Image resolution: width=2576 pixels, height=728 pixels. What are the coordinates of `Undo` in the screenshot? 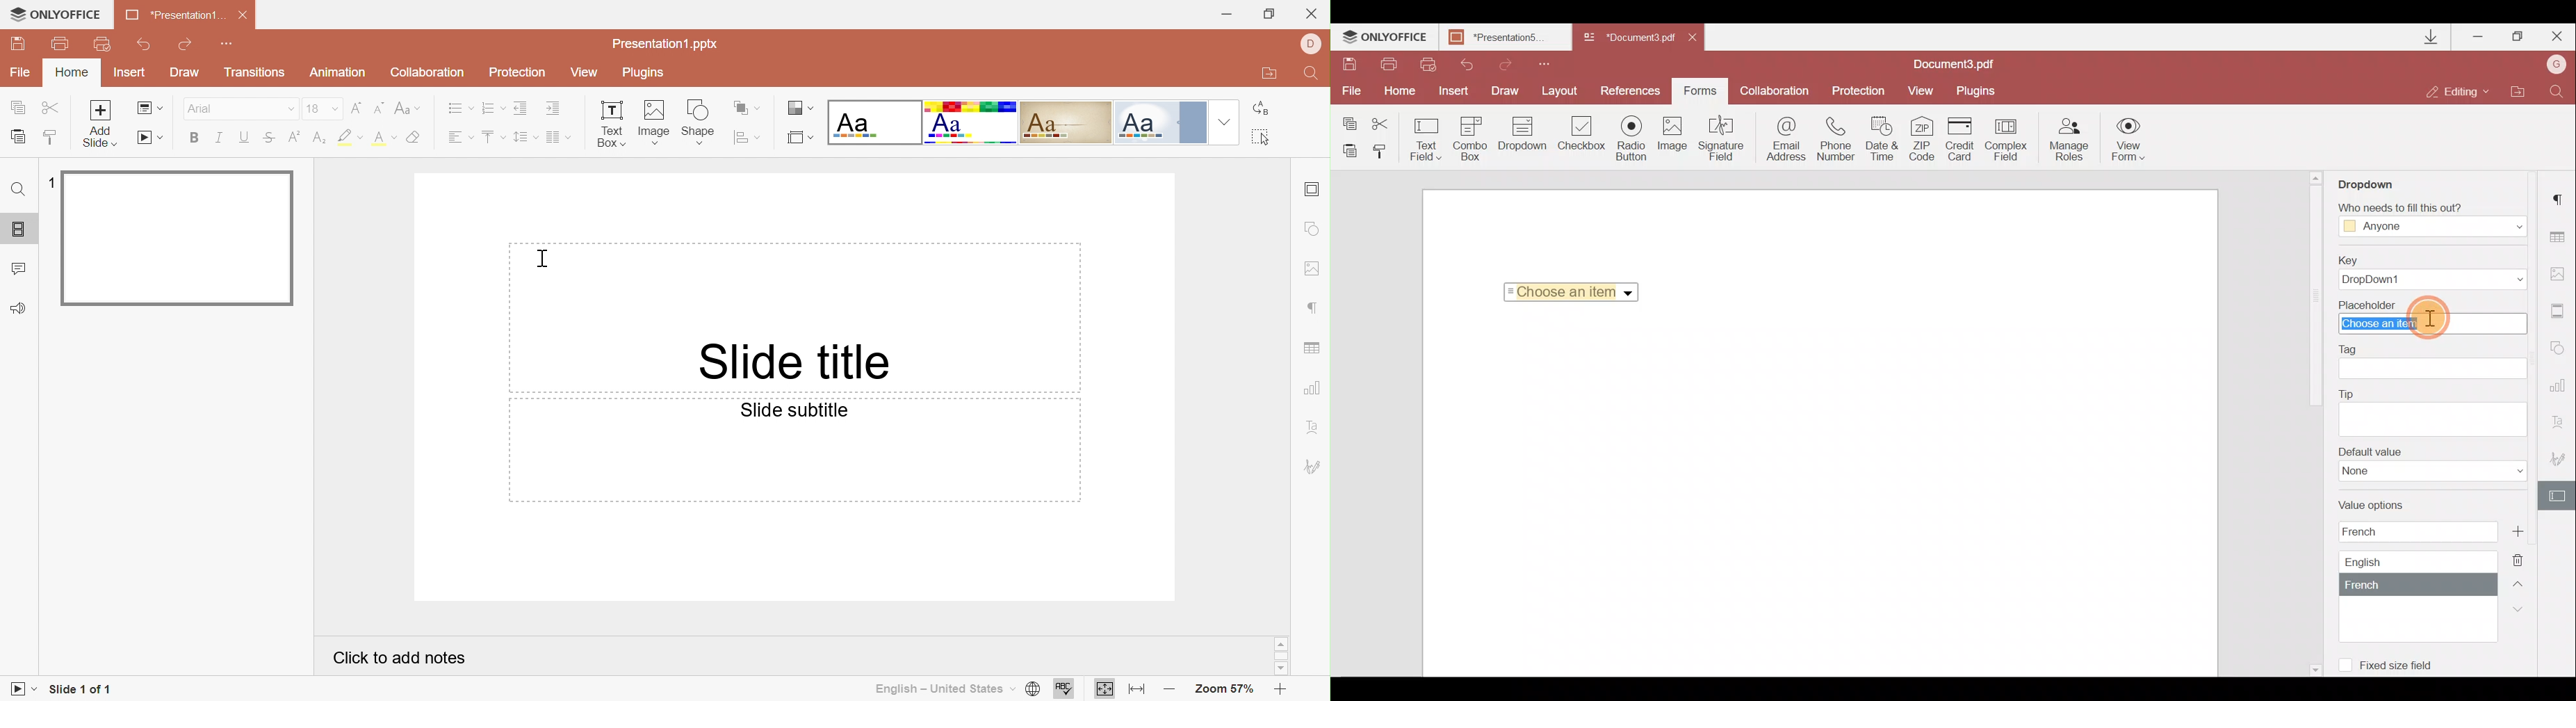 It's located at (145, 46).